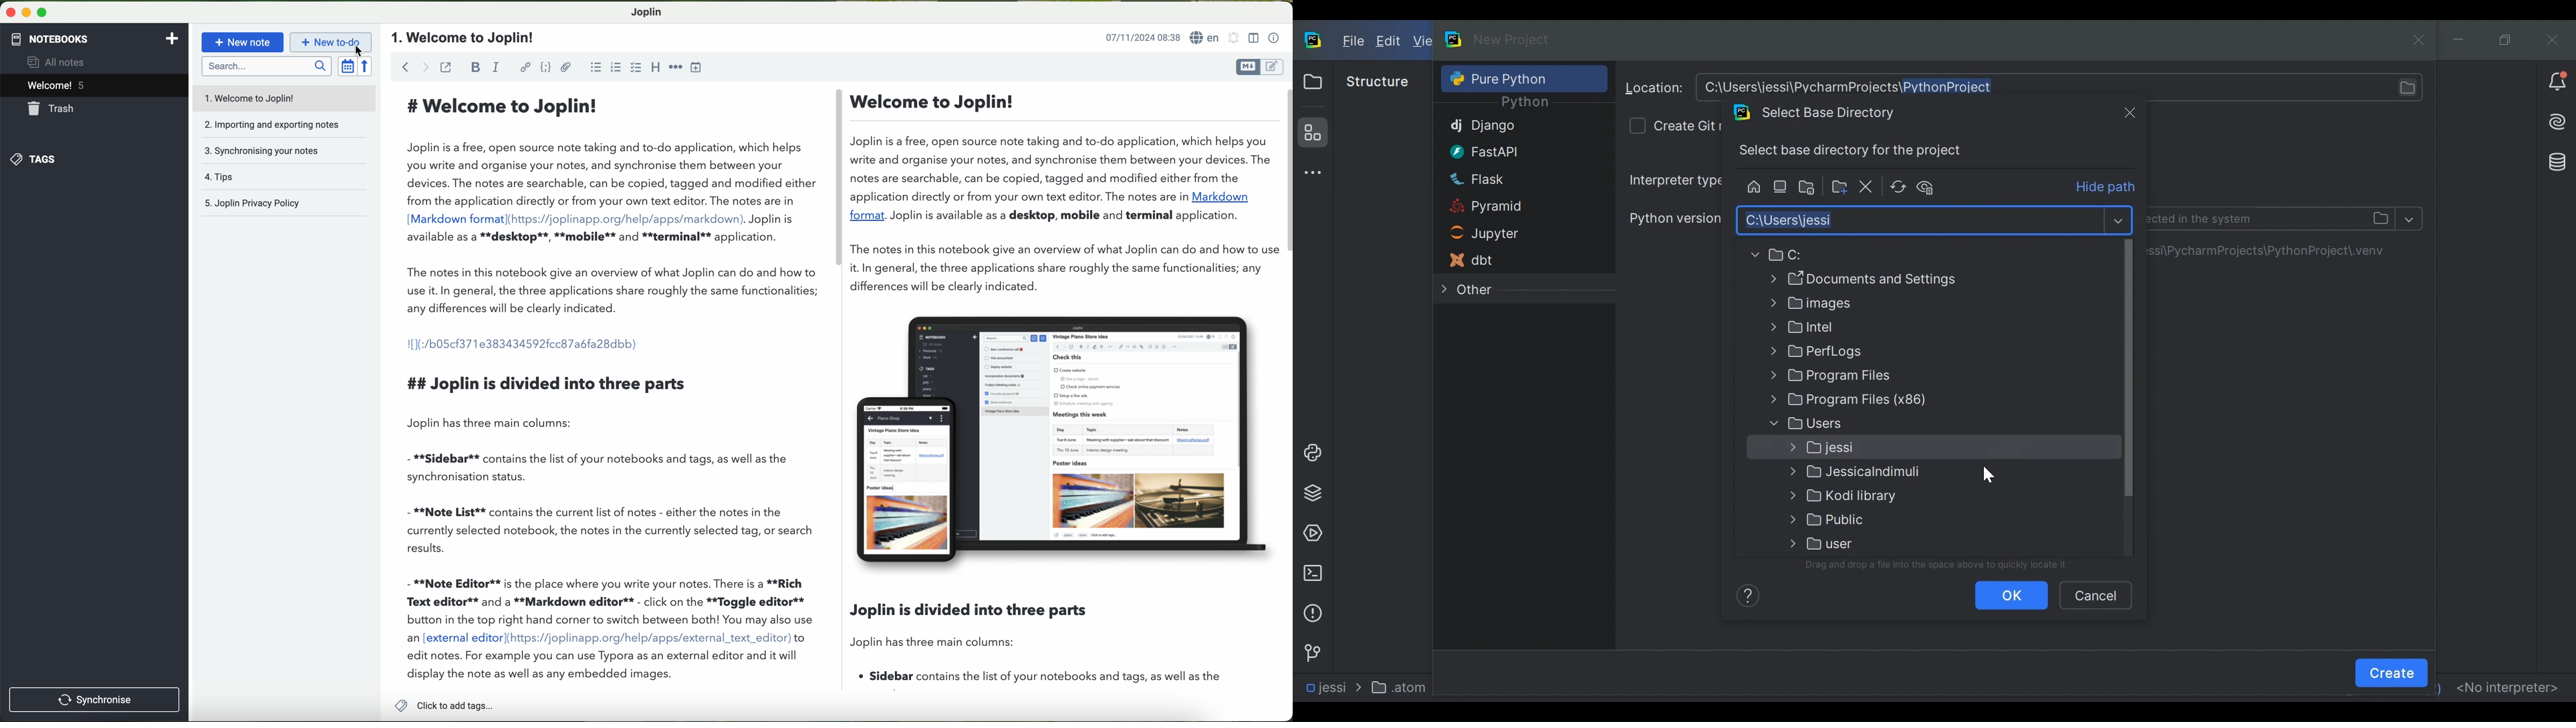  Describe the element at coordinates (697, 67) in the screenshot. I see `insert time` at that location.